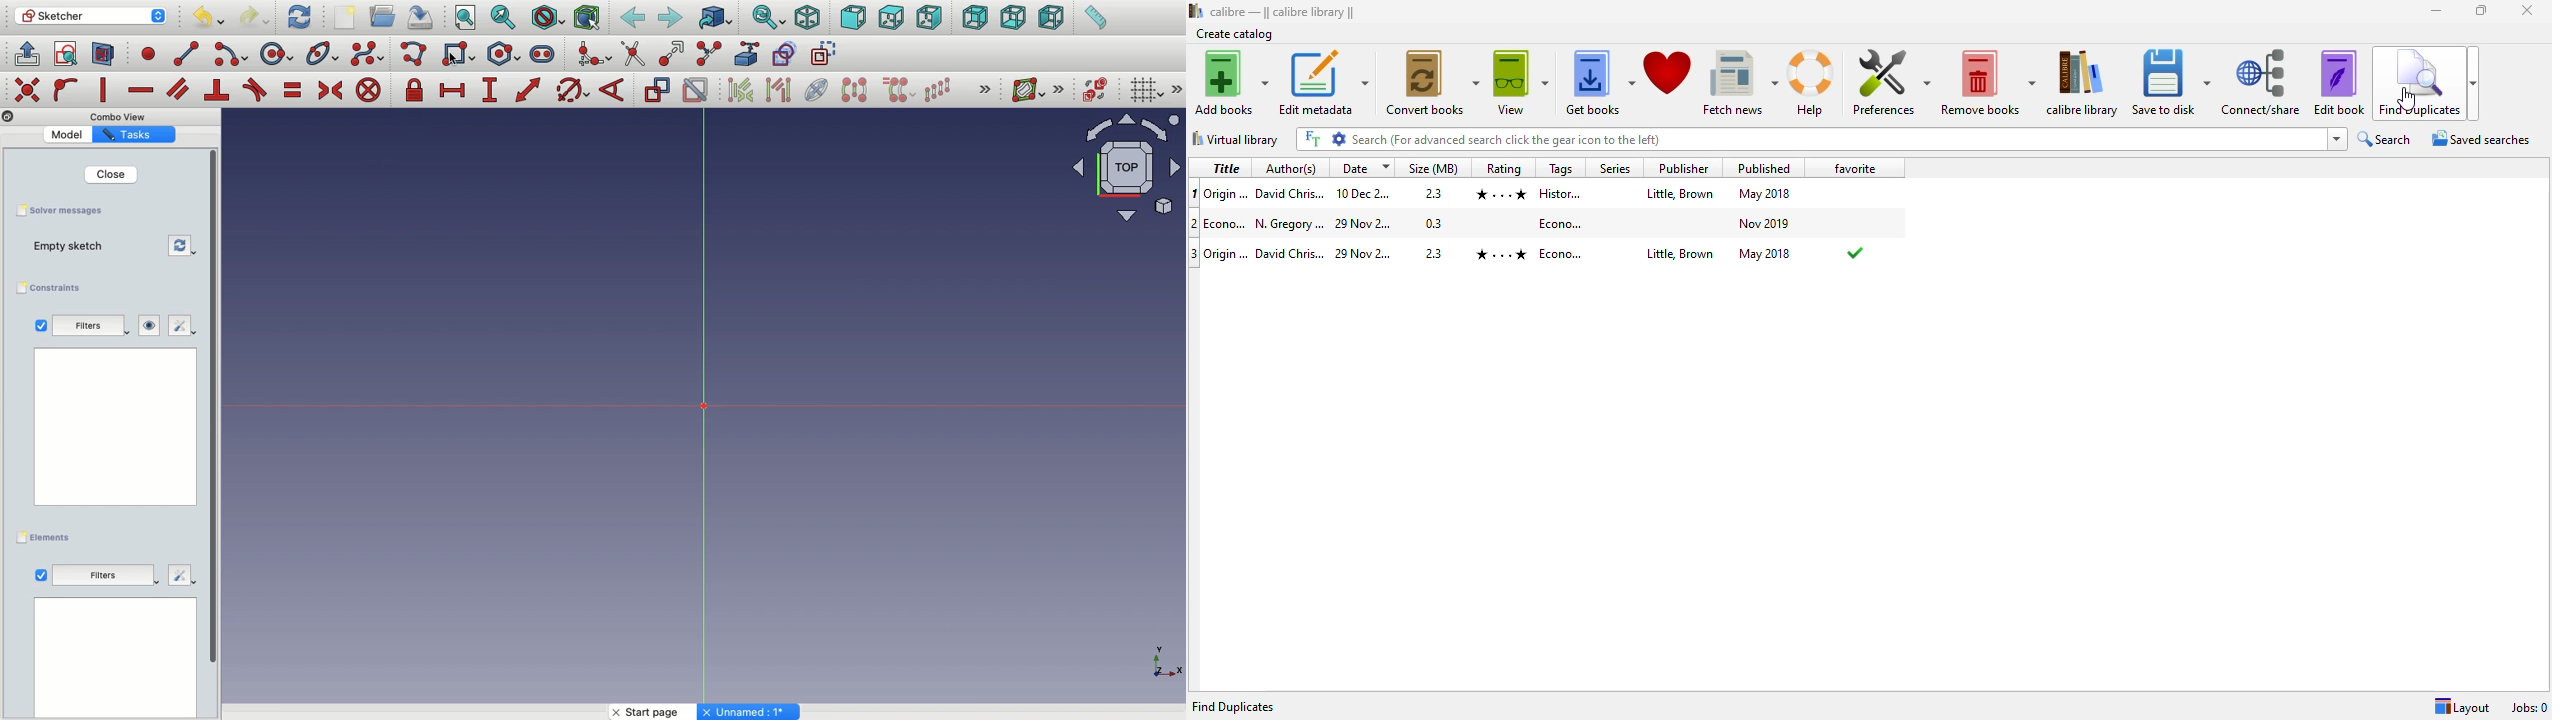  I want to click on Rectangular array, so click(939, 90).